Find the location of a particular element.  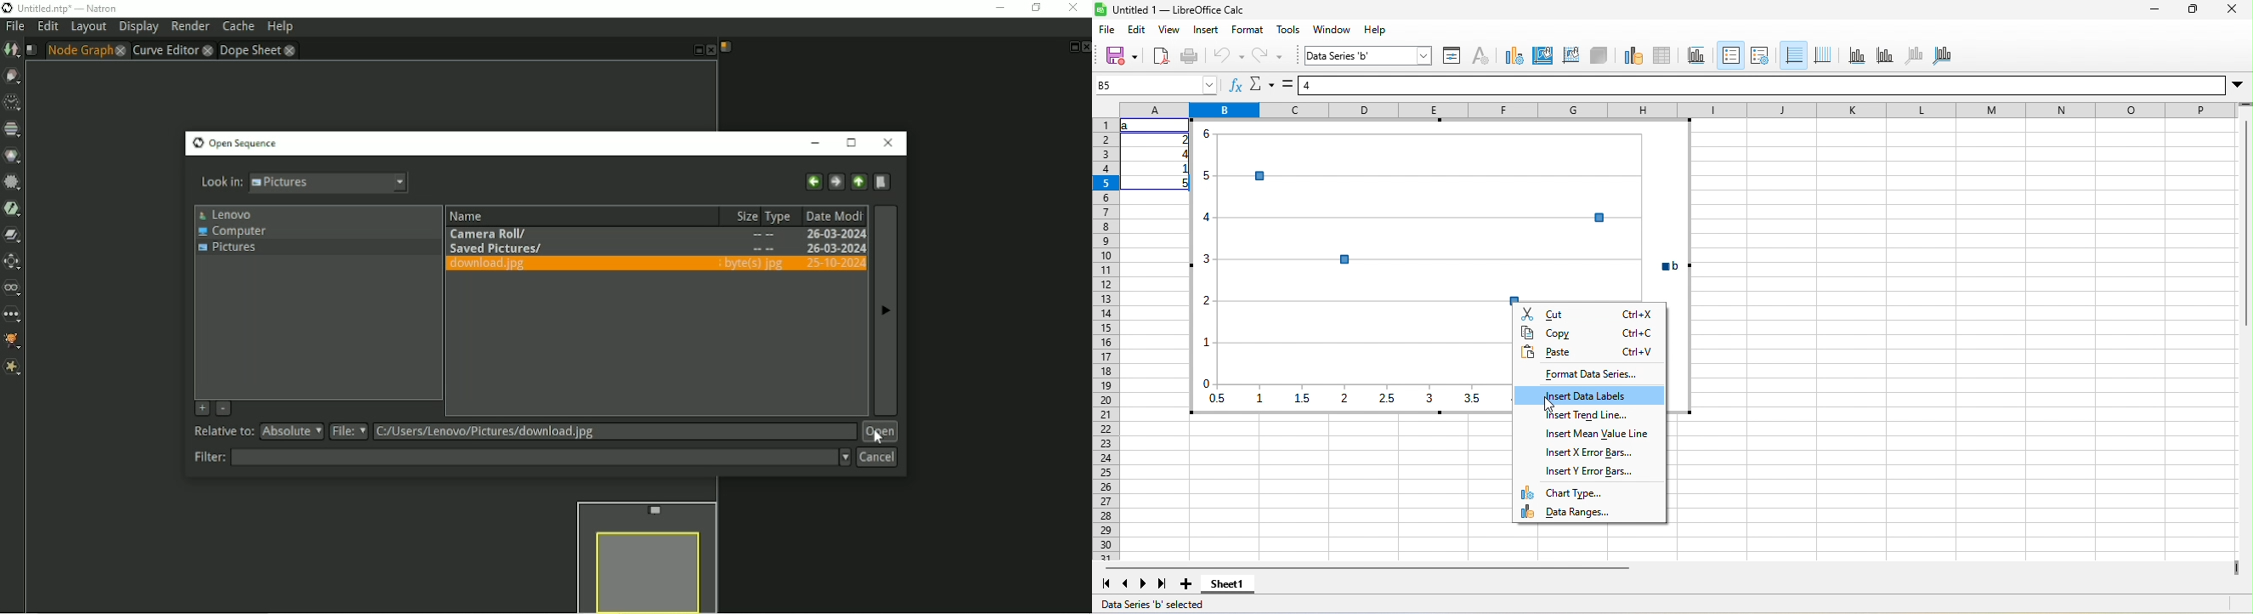

chart type is located at coordinates (1589, 492).